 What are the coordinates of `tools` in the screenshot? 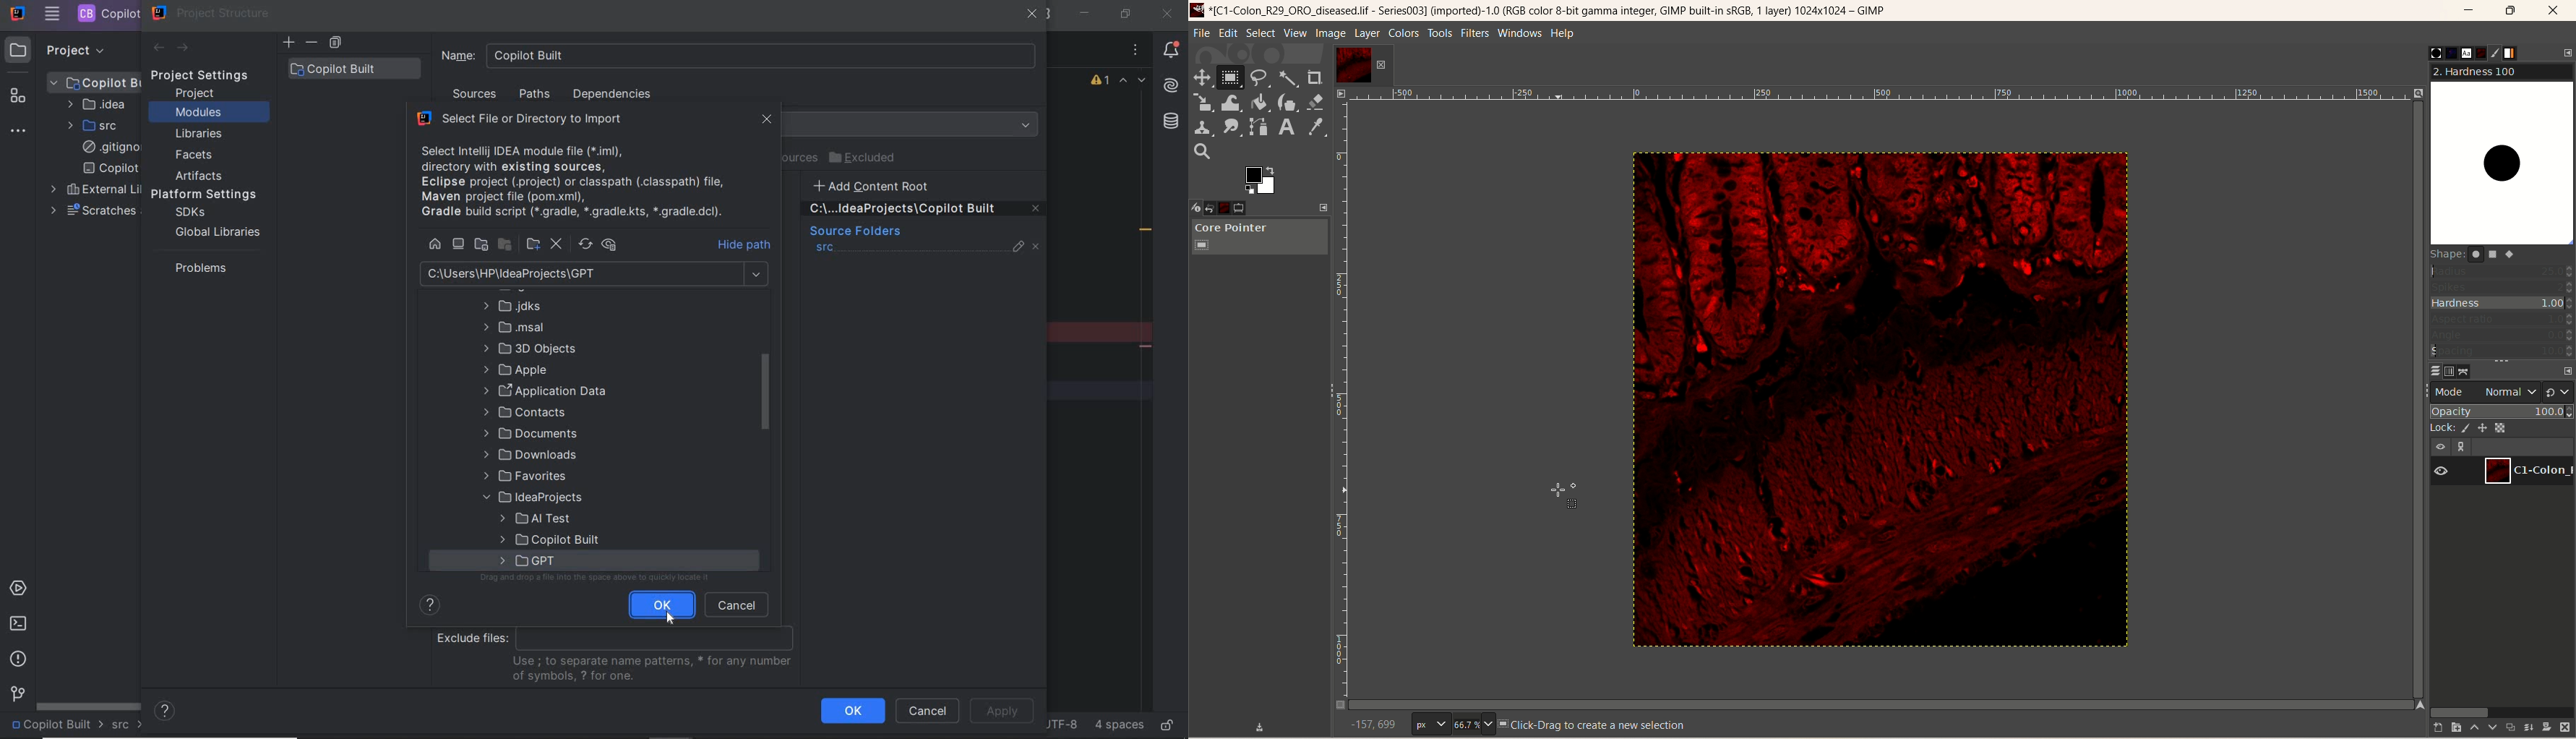 It's located at (1441, 33).